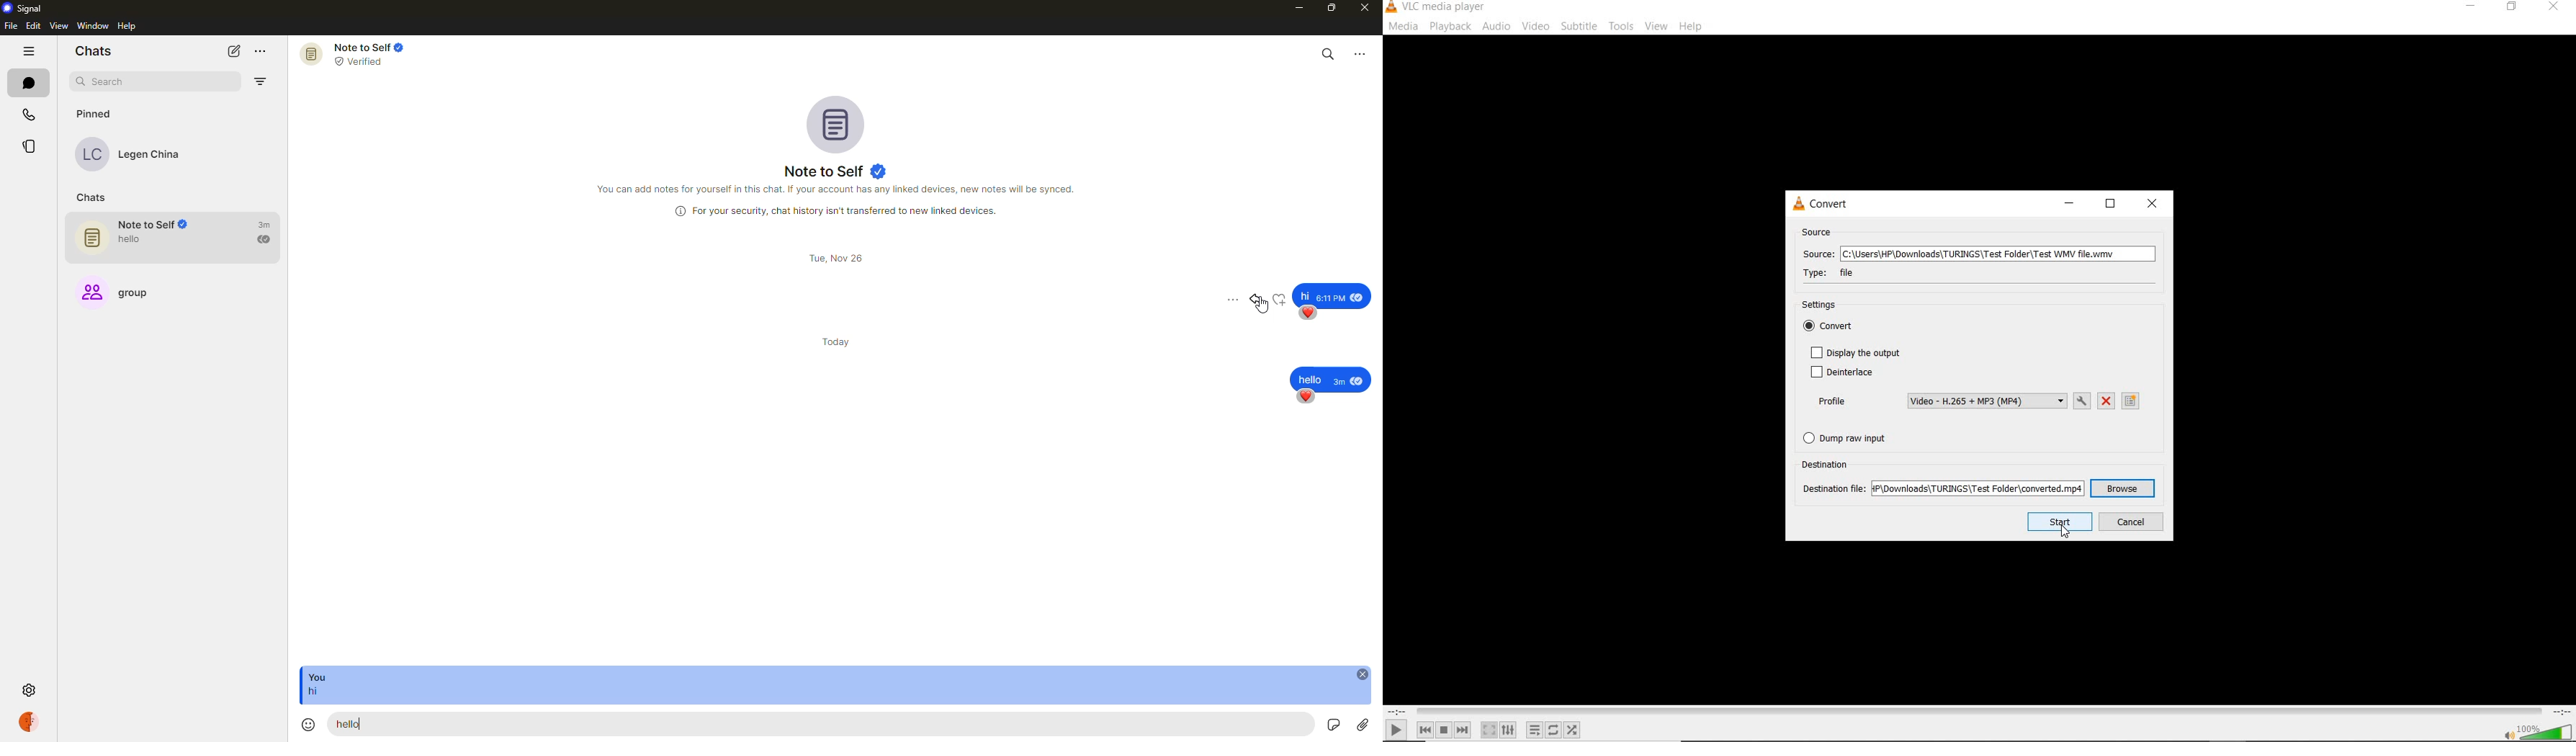 The width and height of the screenshot is (2576, 756). I want to click on restore down, so click(2515, 7).